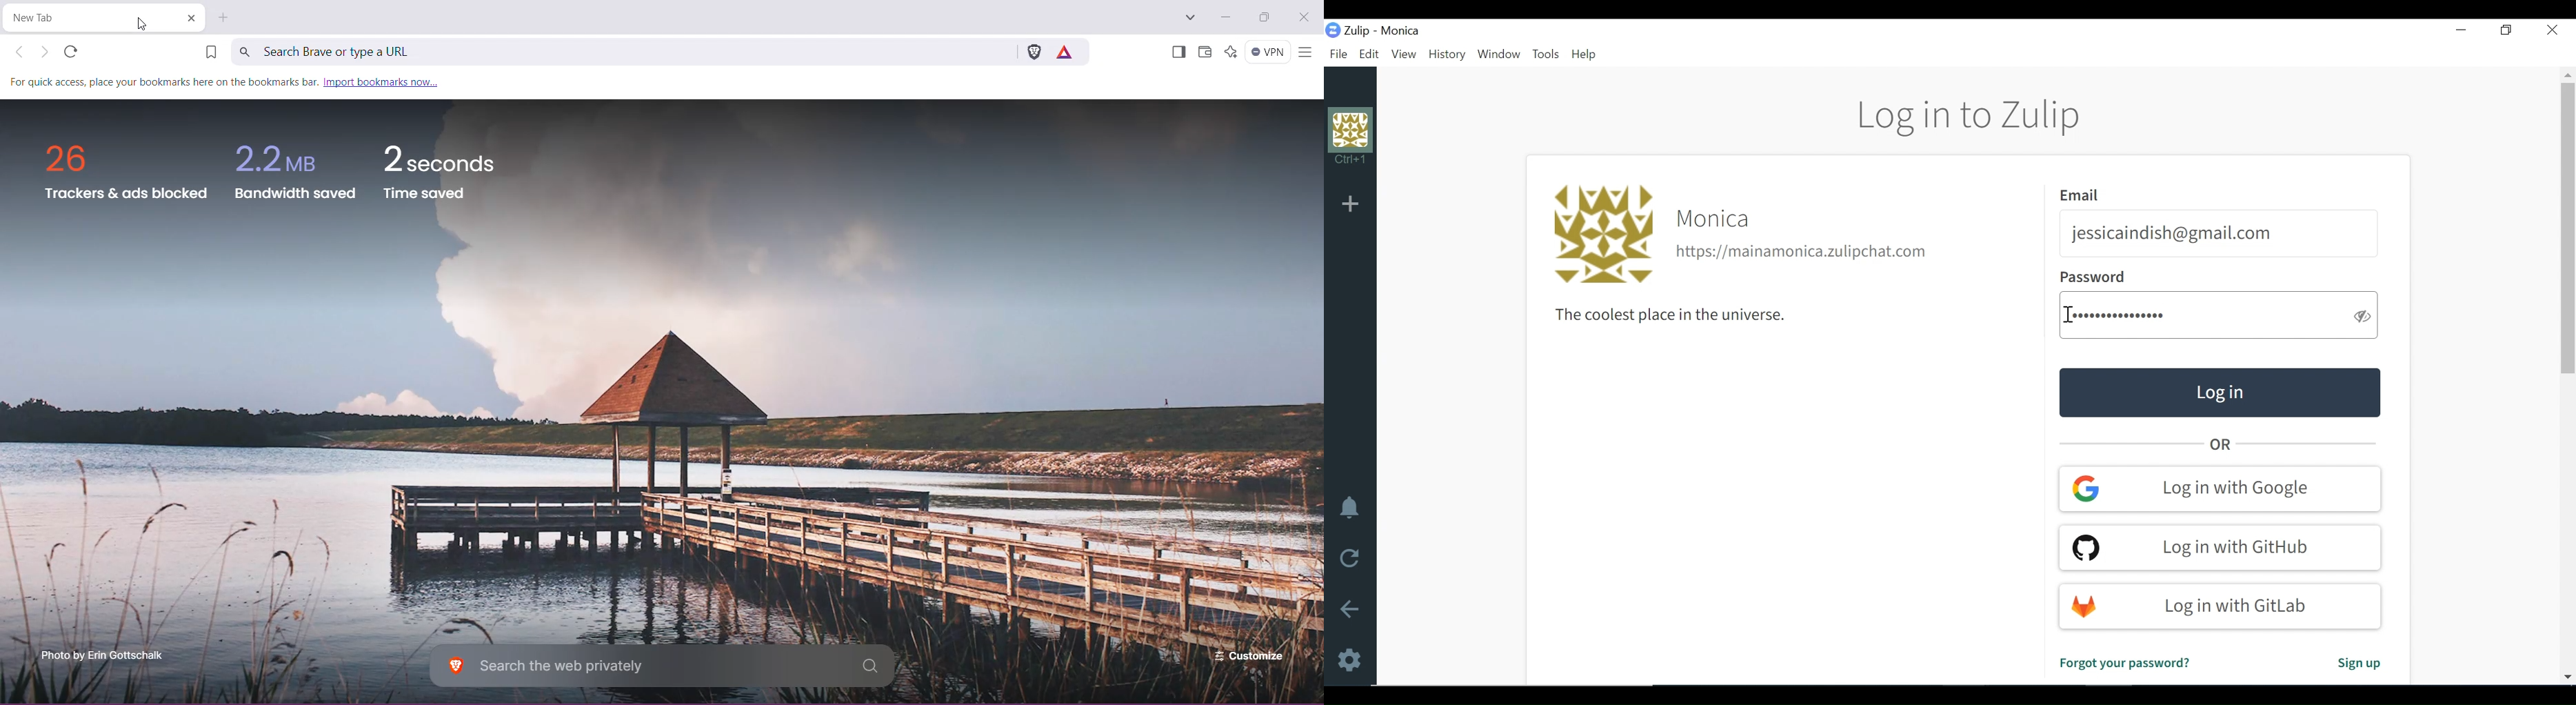  I want to click on New Tab, so click(224, 18).